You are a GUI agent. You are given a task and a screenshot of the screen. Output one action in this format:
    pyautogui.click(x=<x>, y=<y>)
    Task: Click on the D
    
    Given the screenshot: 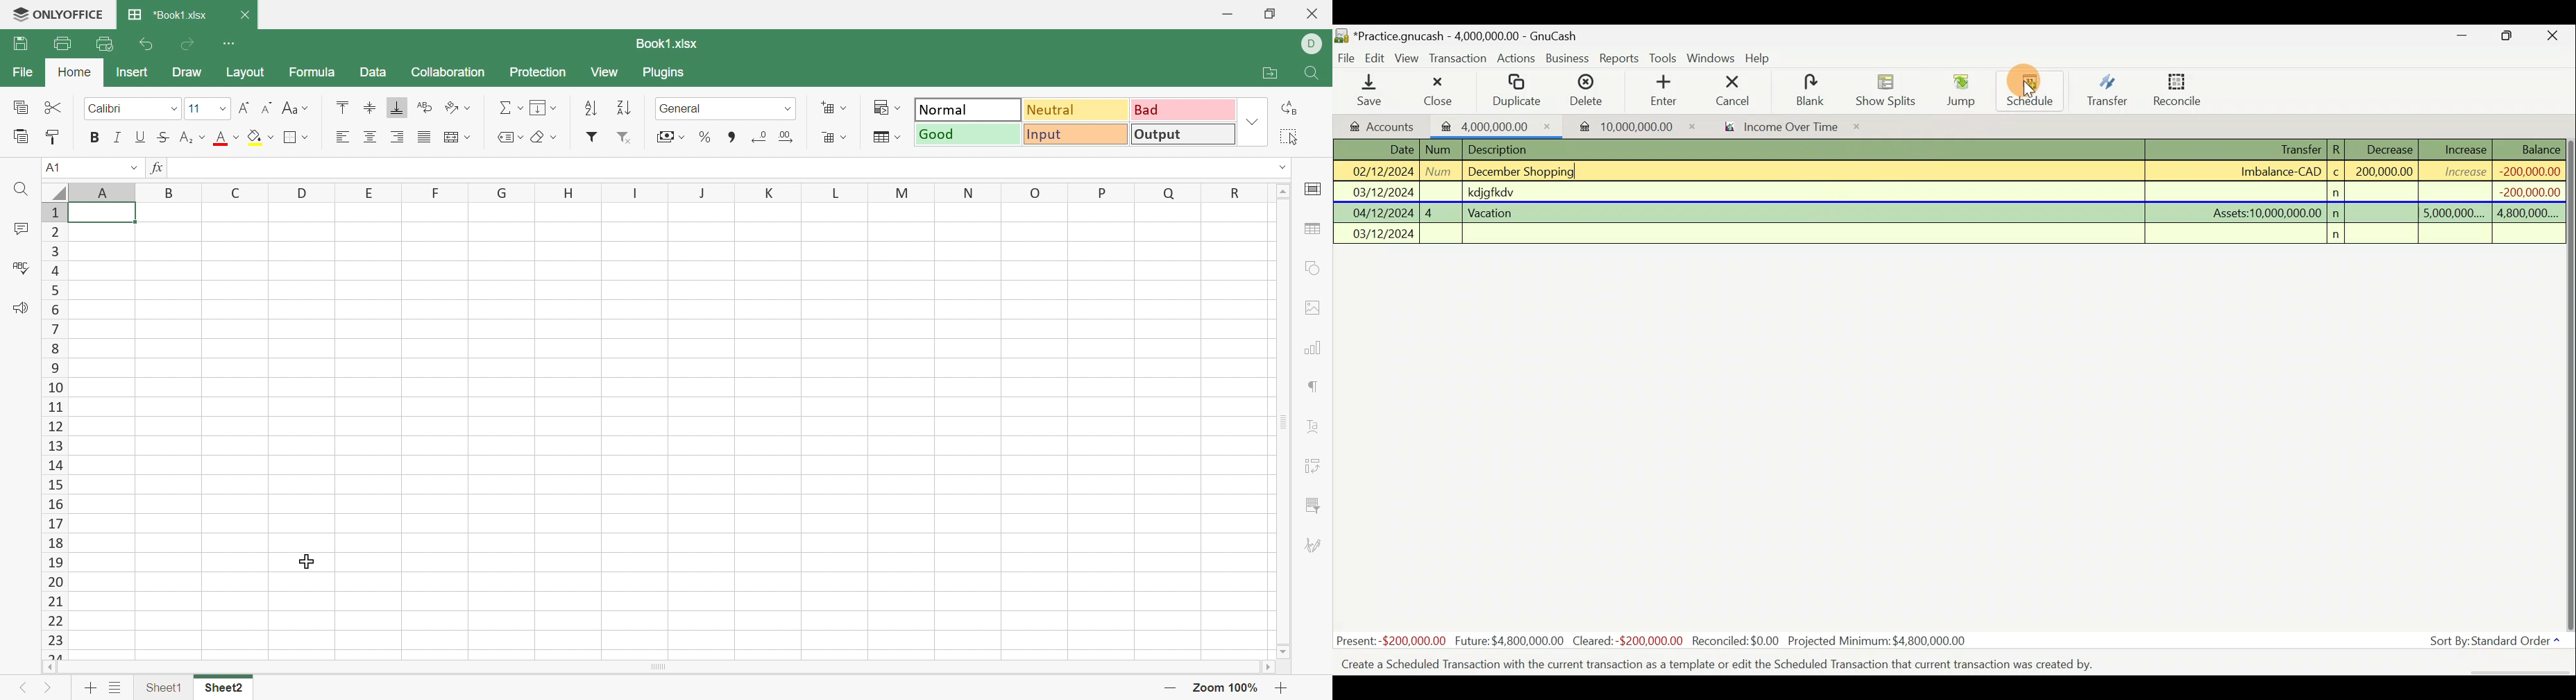 What is the action you would take?
    pyautogui.click(x=1310, y=46)
    